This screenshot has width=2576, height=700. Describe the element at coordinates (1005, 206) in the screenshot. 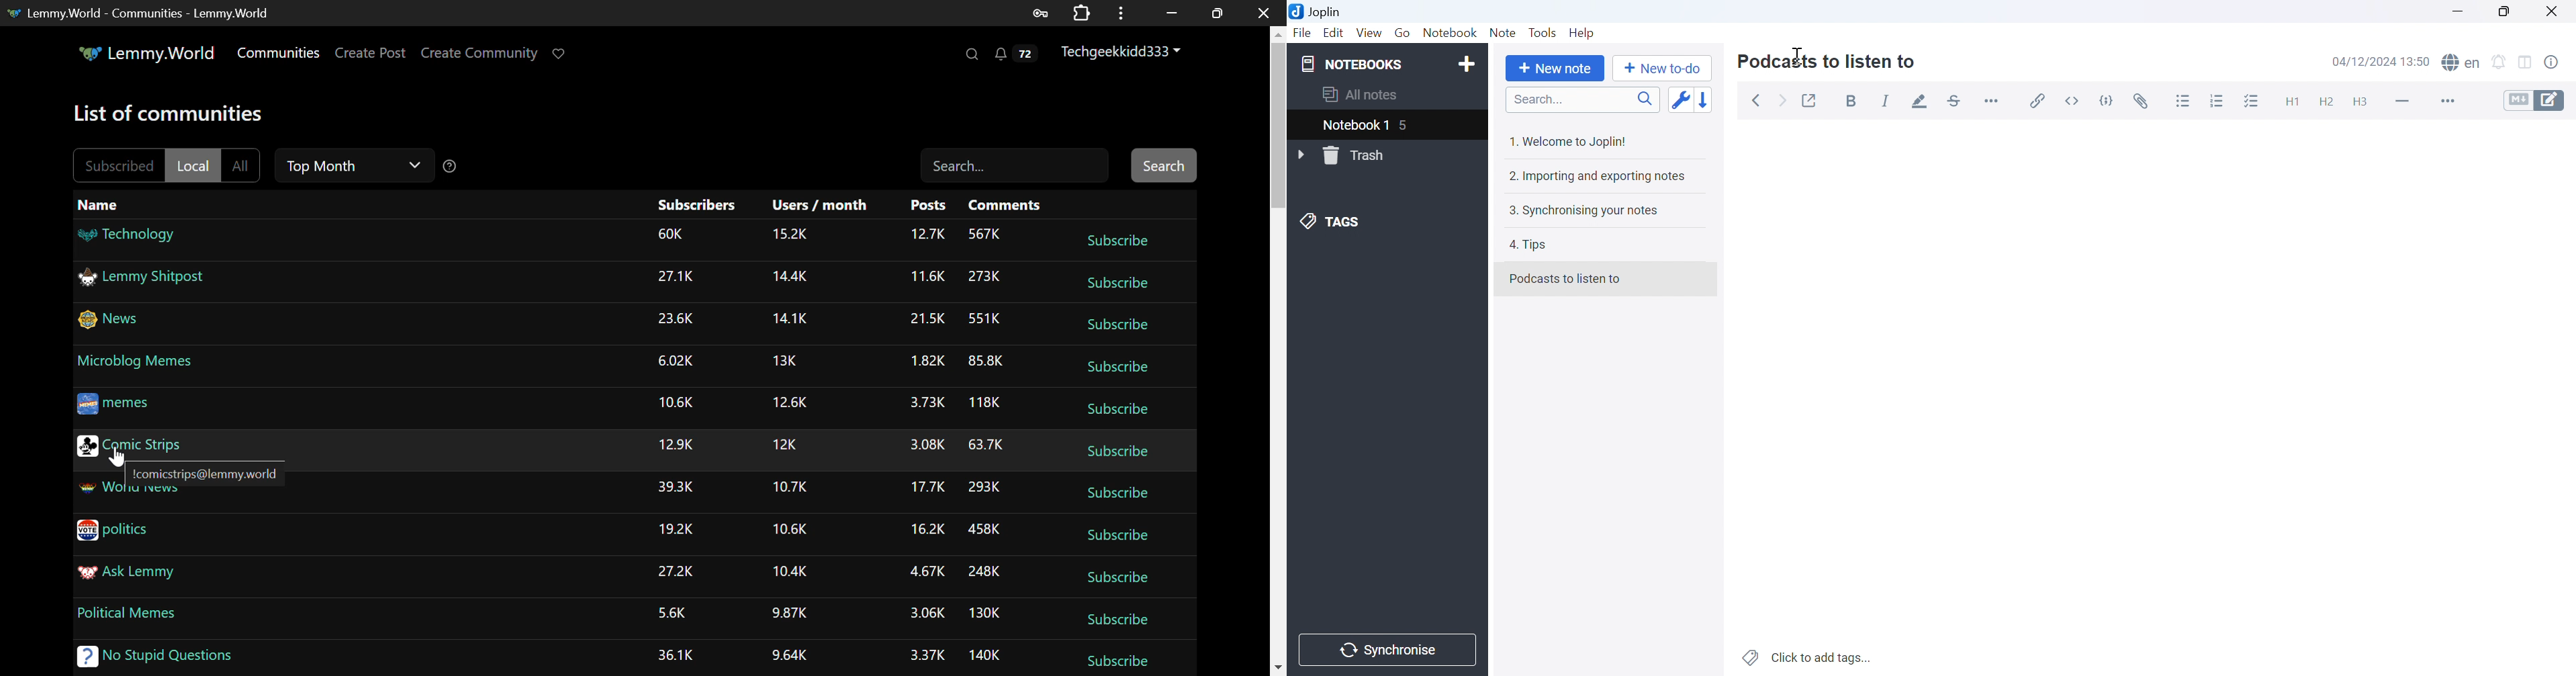

I see `Comments` at that location.